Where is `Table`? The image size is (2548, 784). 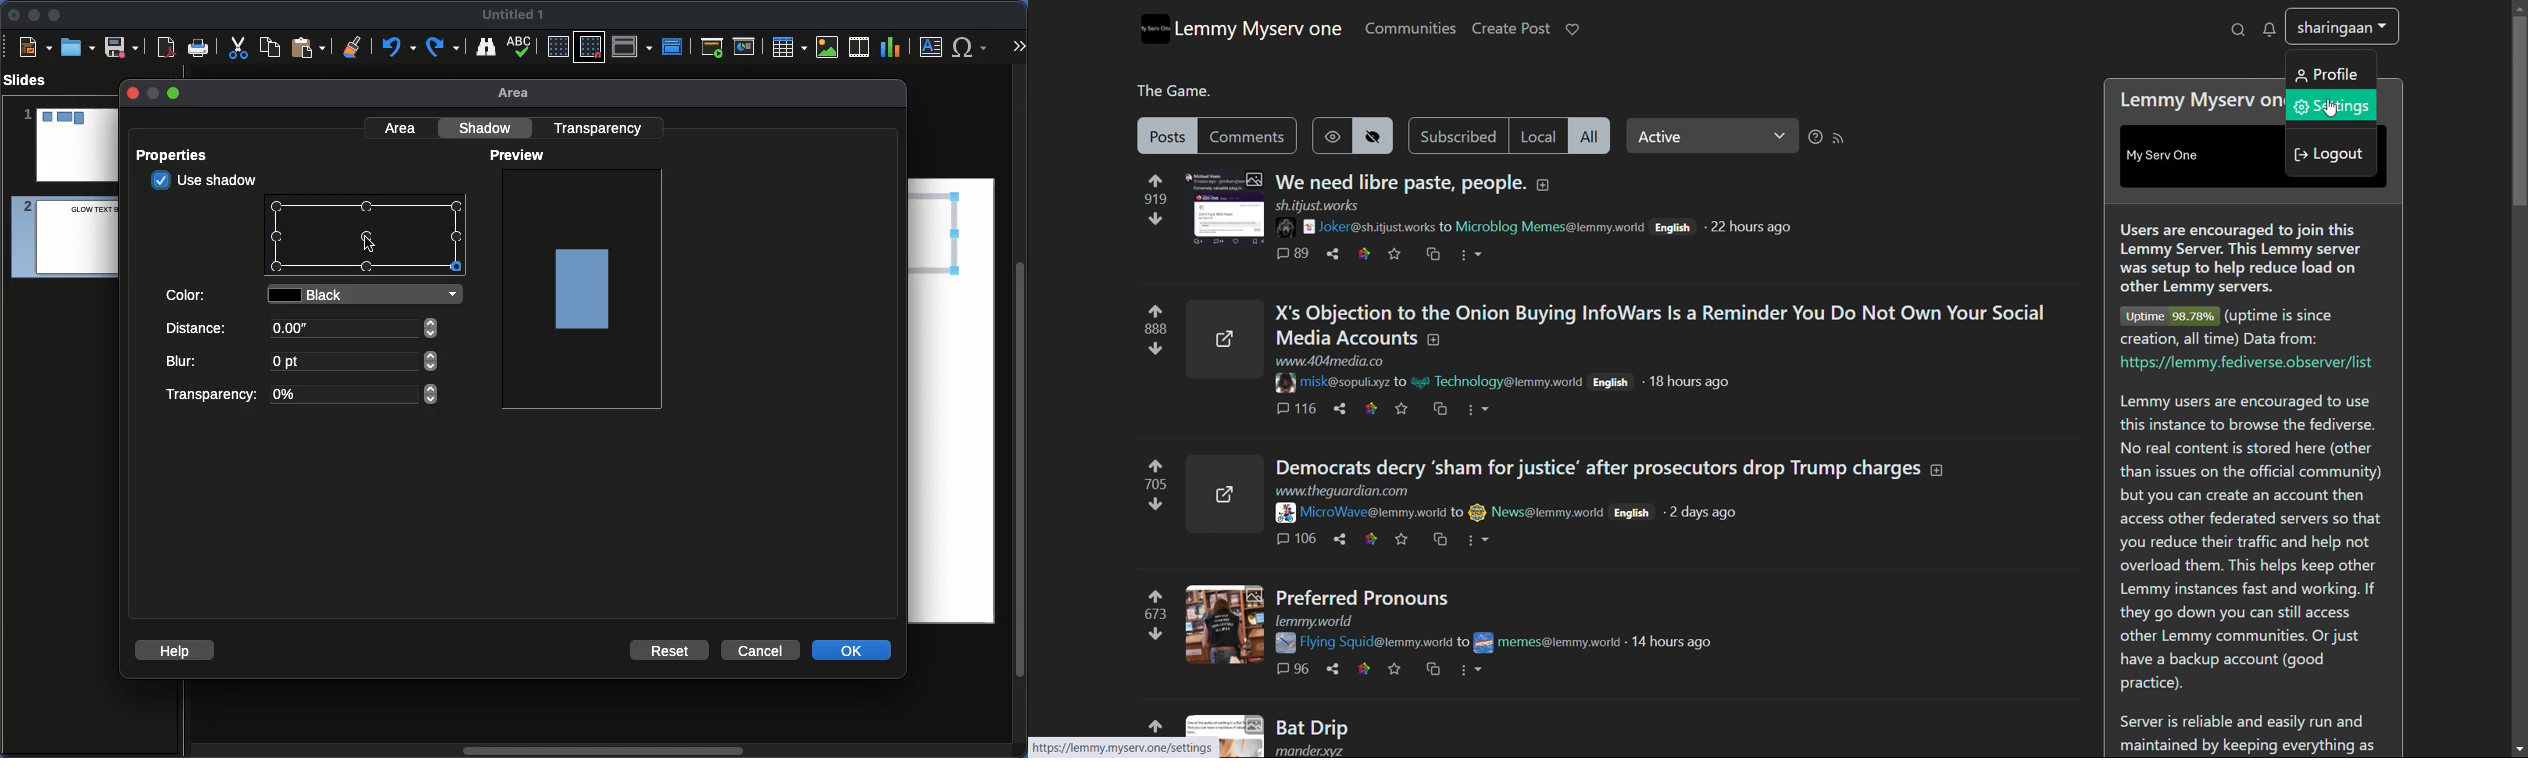
Table is located at coordinates (788, 46).